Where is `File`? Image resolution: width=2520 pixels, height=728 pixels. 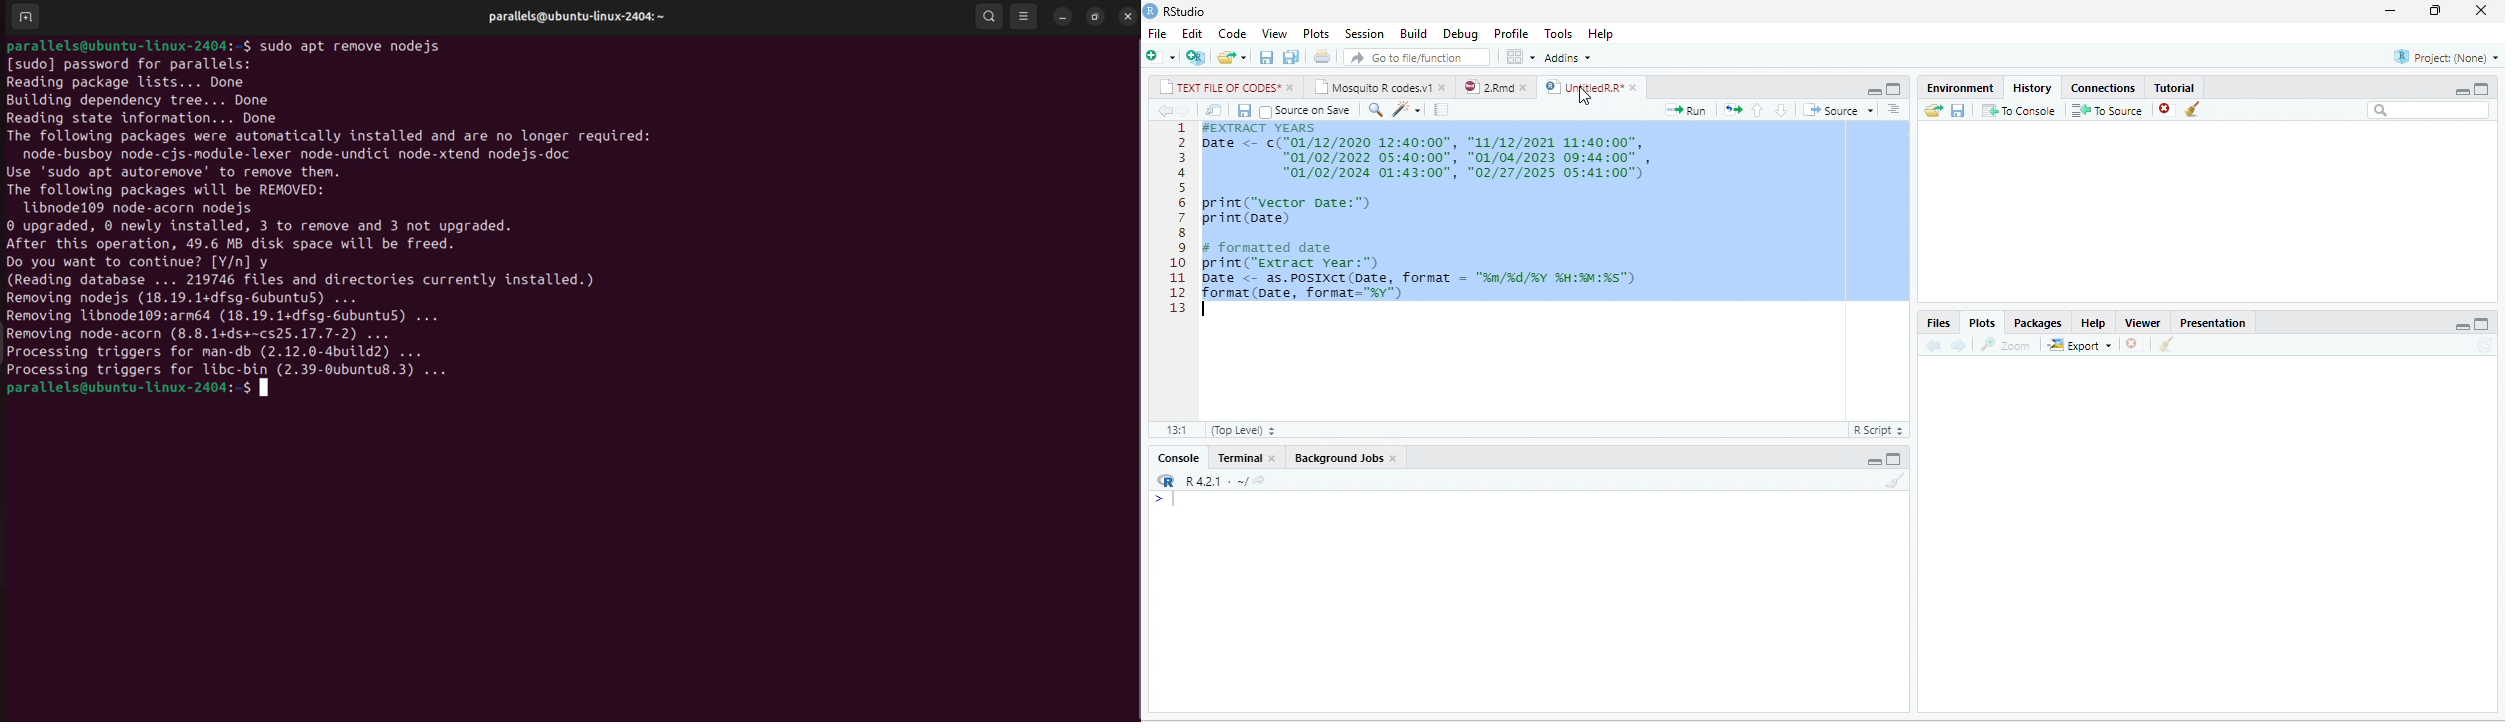
File is located at coordinates (1157, 34).